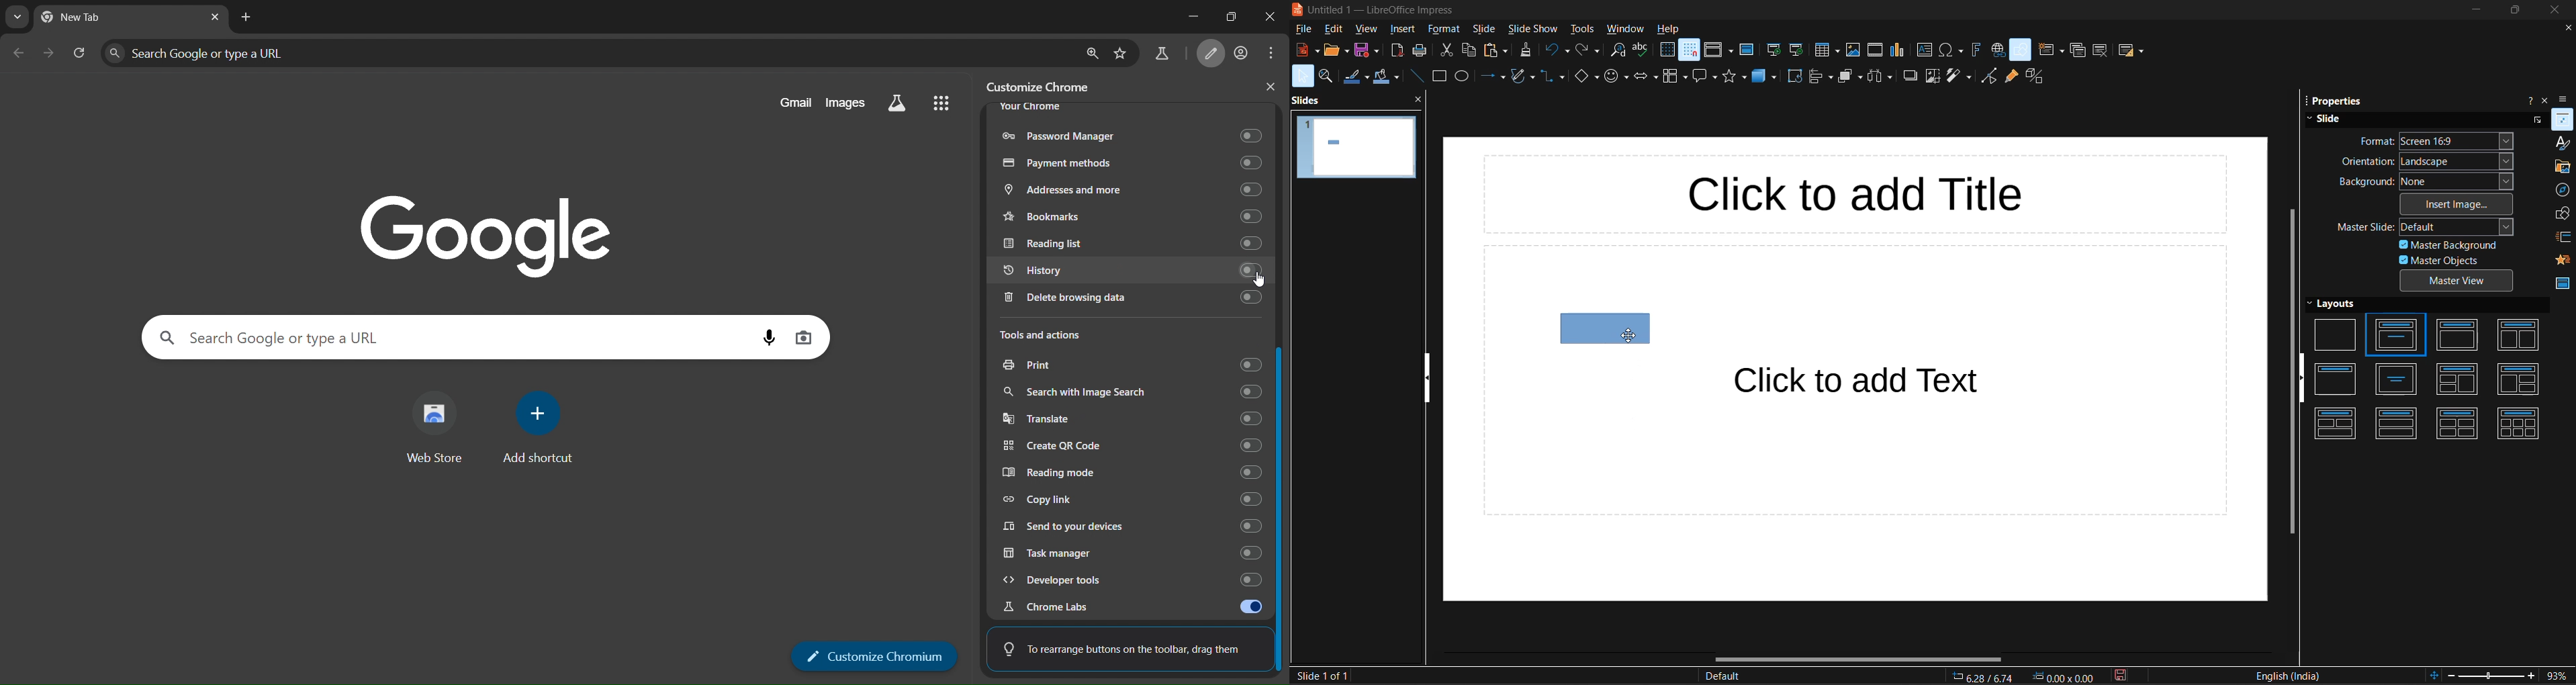 This screenshot has height=700, width=2576. What do you see at coordinates (1974, 51) in the screenshot?
I see `insert fontwork text` at bounding box center [1974, 51].